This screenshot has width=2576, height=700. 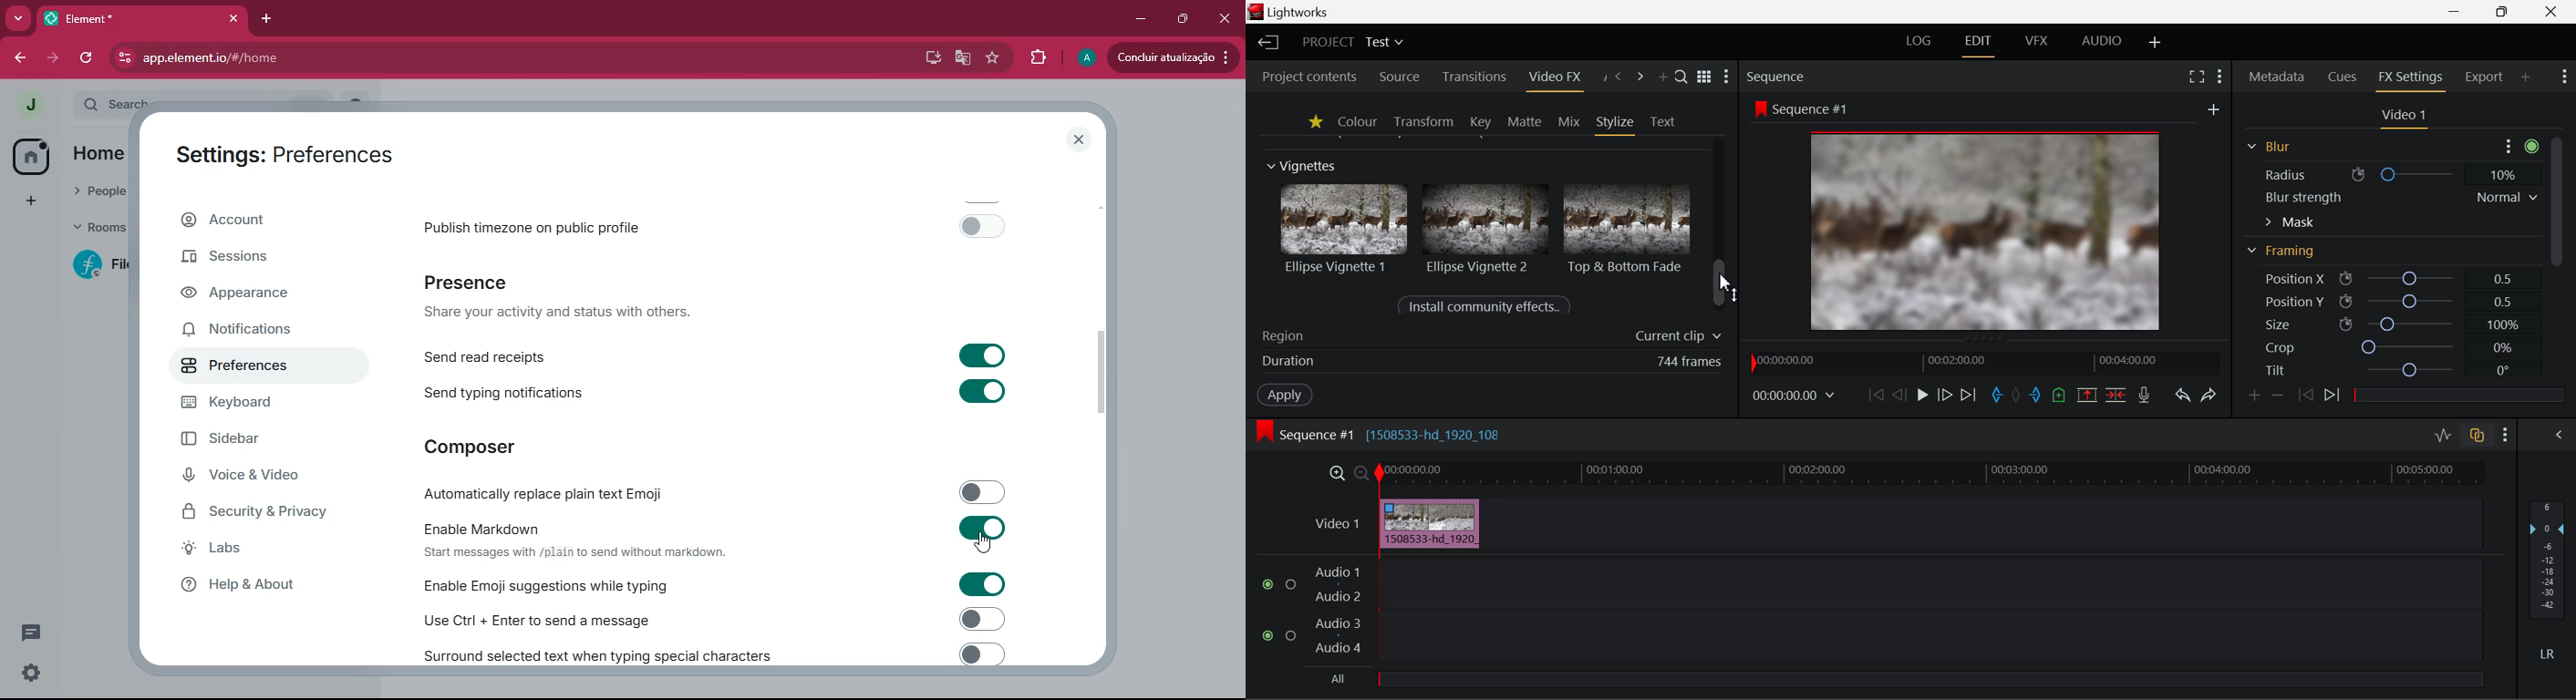 What do you see at coordinates (50, 58) in the screenshot?
I see `forward` at bounding box center [50, 58].